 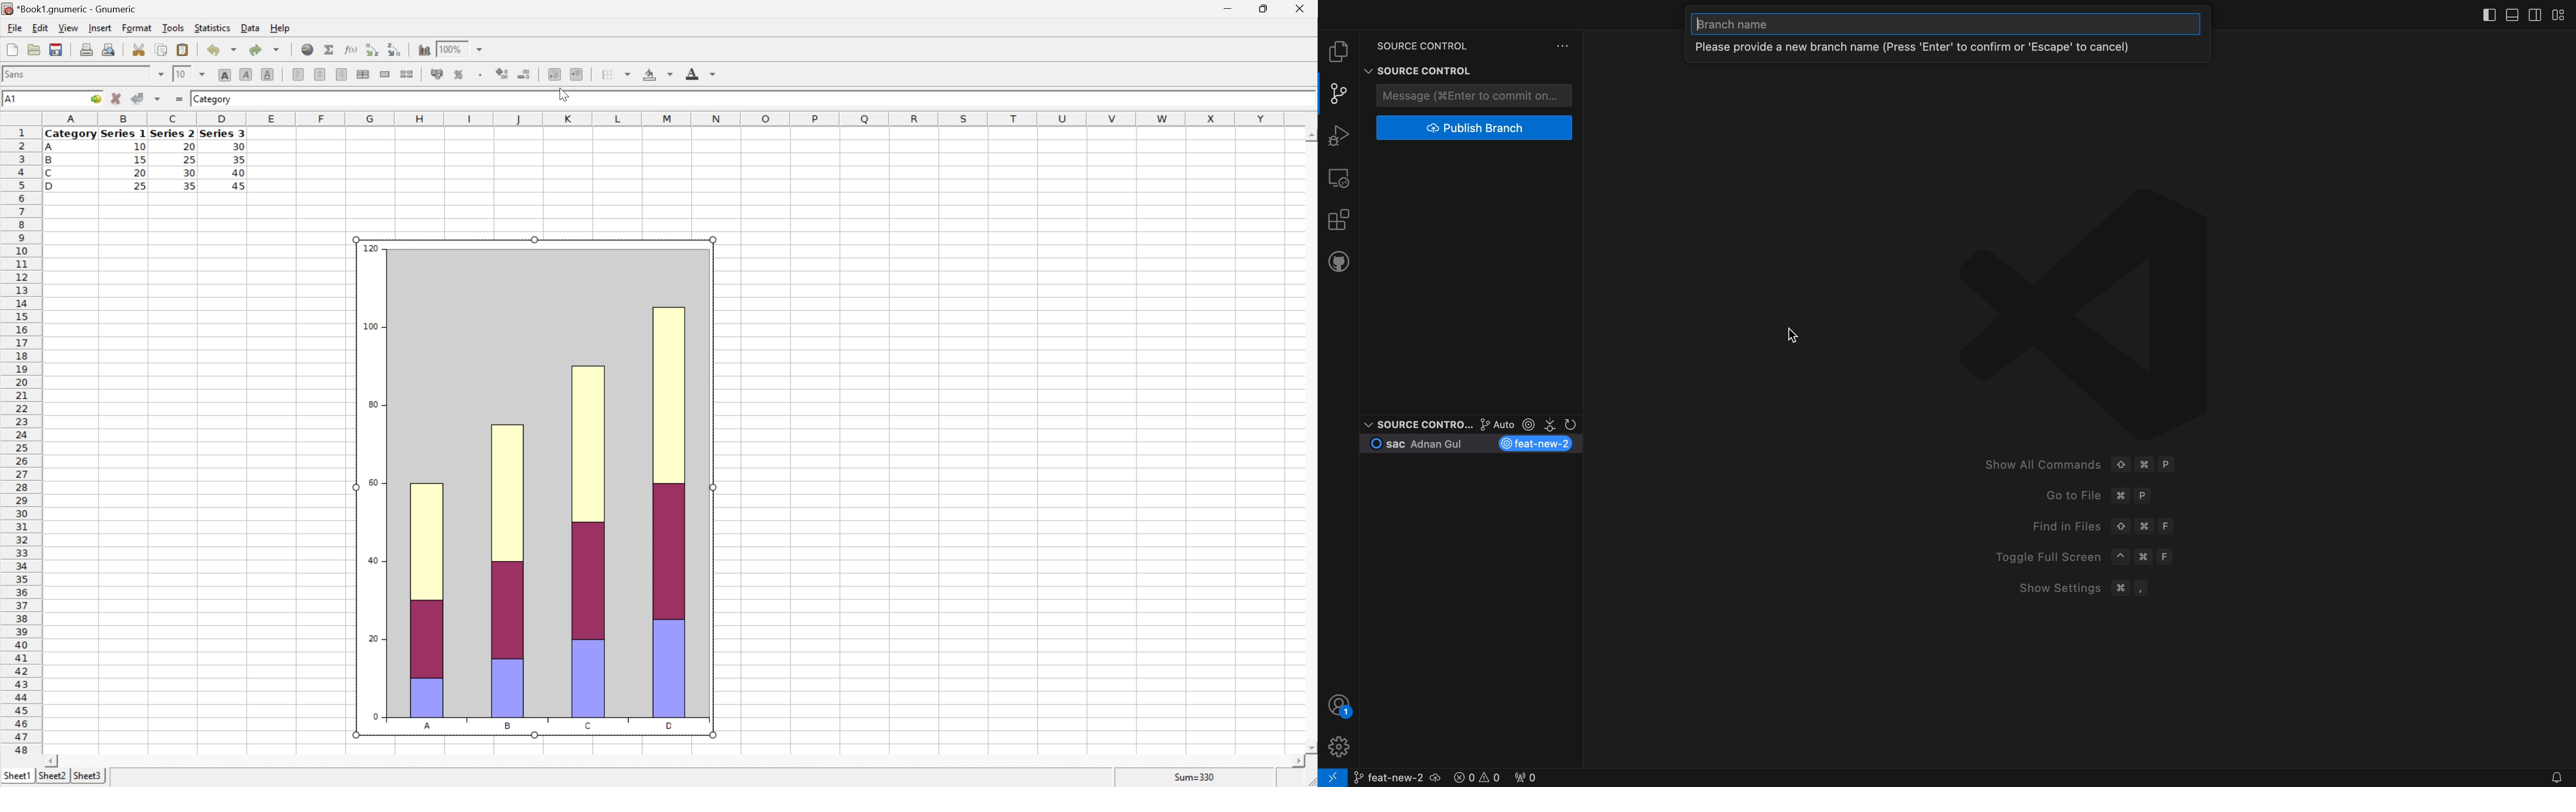 What do you see at coordinates (307, 48) in the screenshot?
I see `Insert a hyperlink` at bounding box center [307, 48].